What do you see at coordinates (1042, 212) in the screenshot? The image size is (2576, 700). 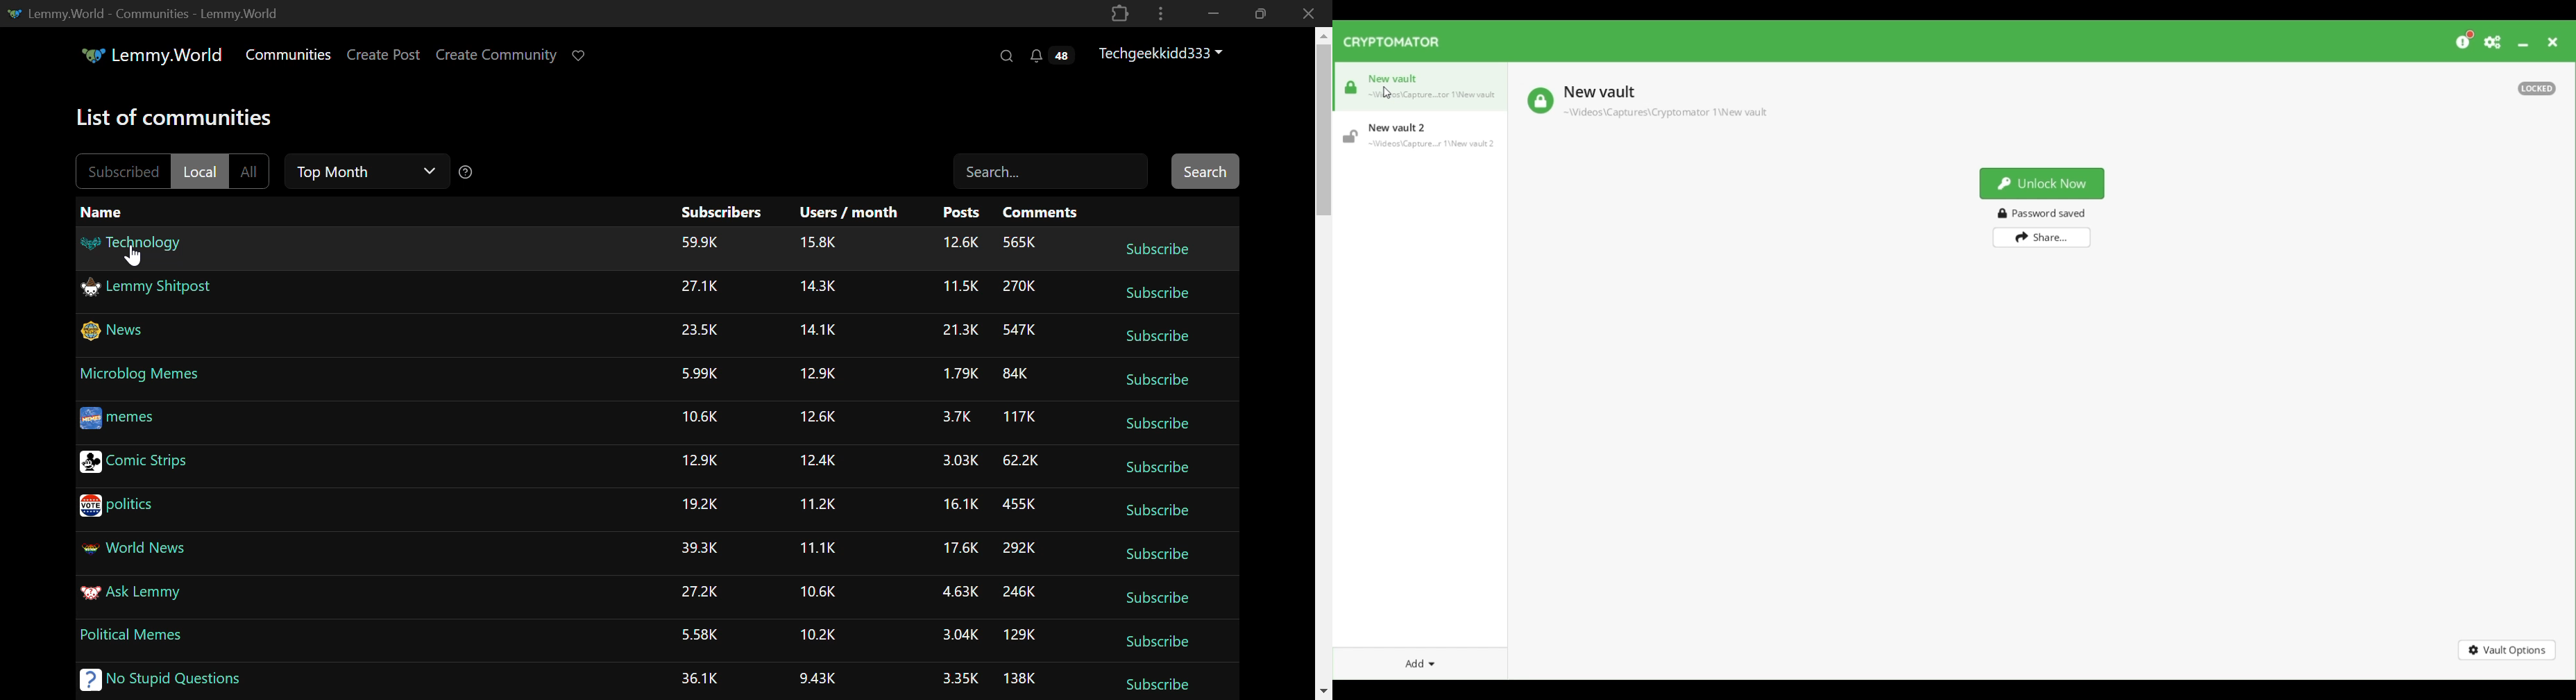 I see `Comments` at bounding box center [1042, 212].